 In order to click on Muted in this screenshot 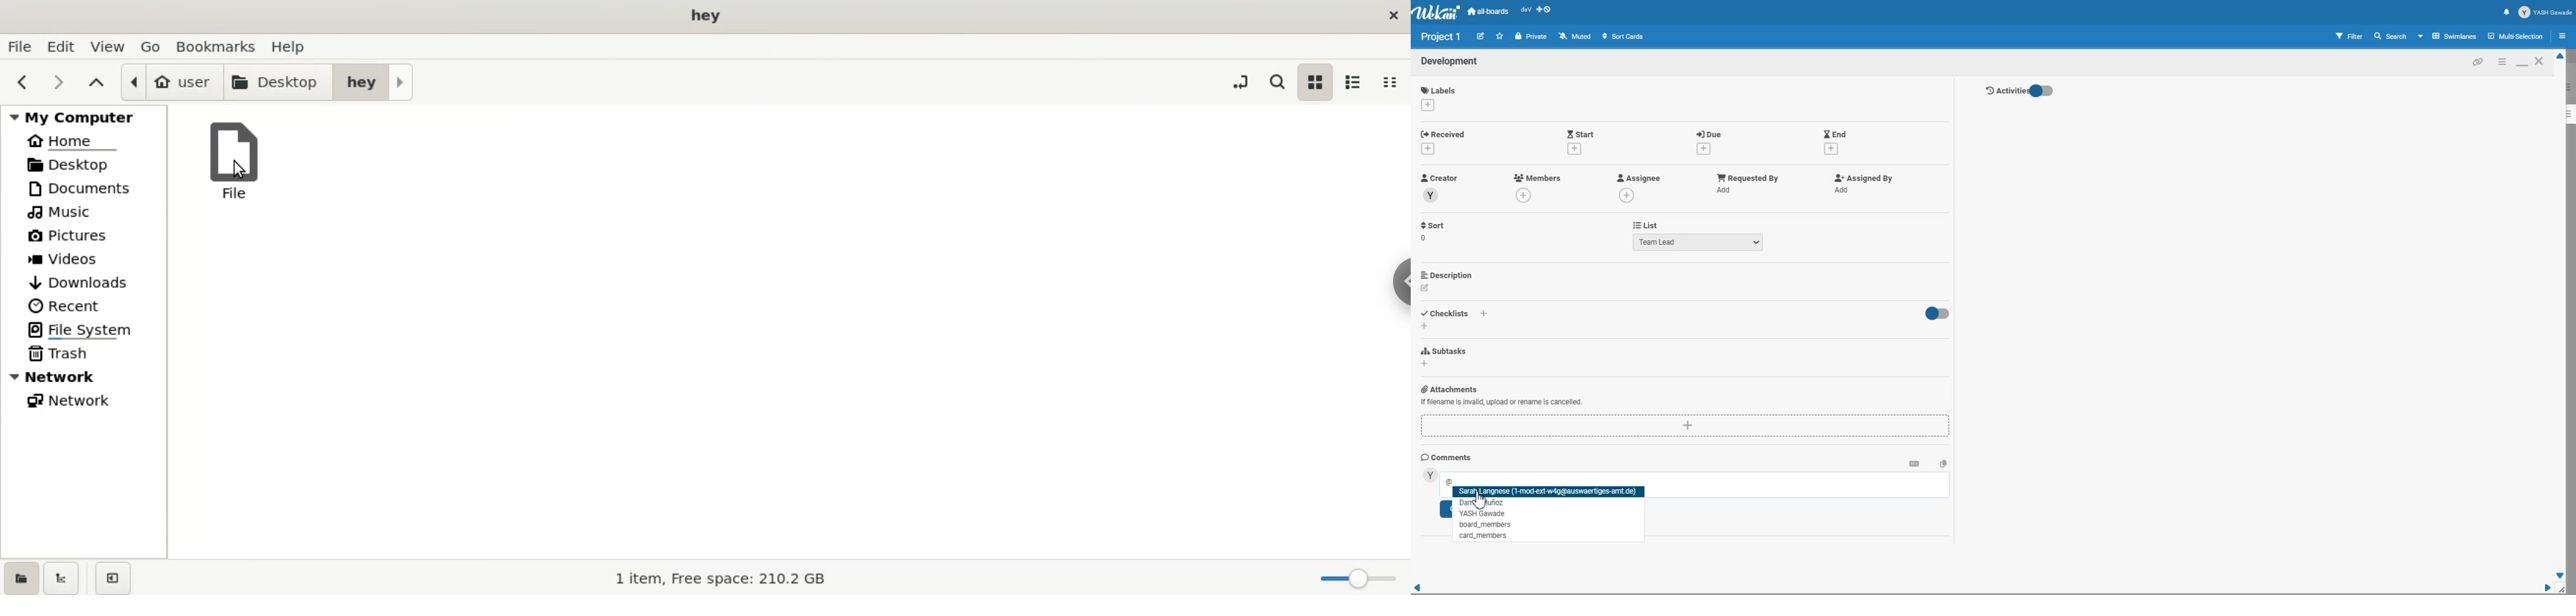, I will do `click(1576, 36)`.